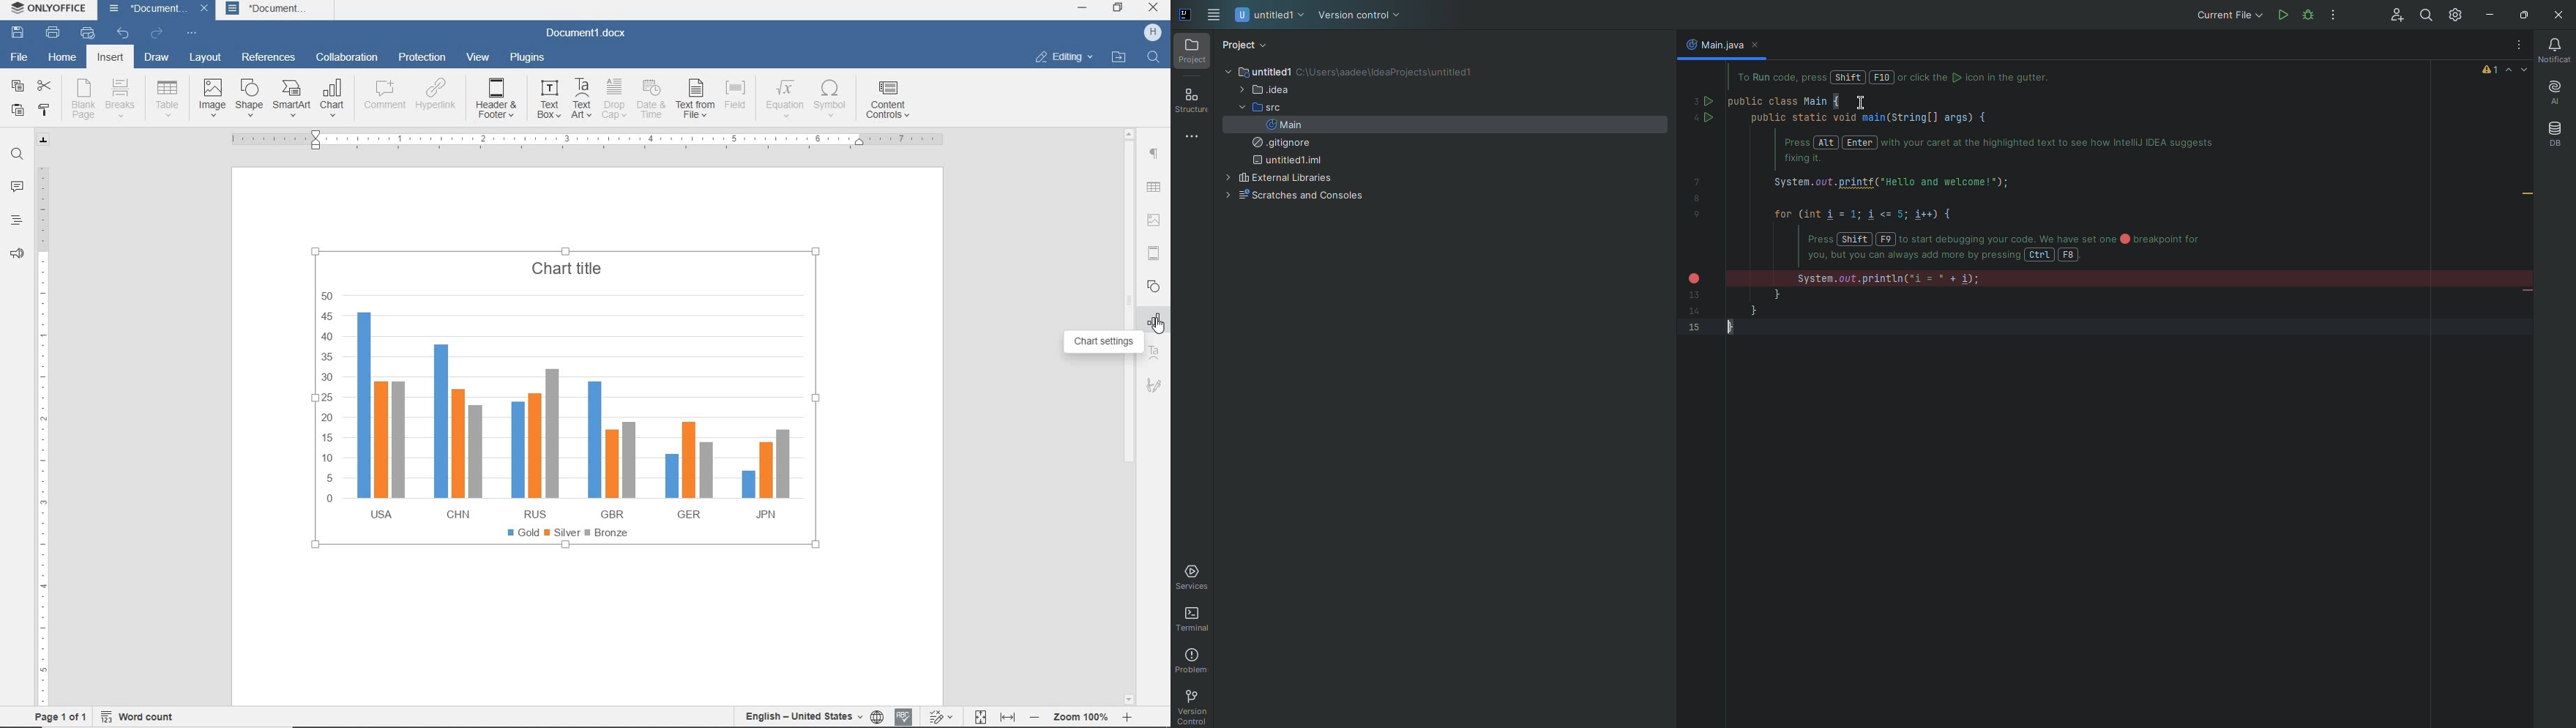 This screenshot has width=2576, height=728. What do you see at coordinates (192, 35) in the screenshot?
I see `customize quick access toolbar` at bounding box center [192, 35].